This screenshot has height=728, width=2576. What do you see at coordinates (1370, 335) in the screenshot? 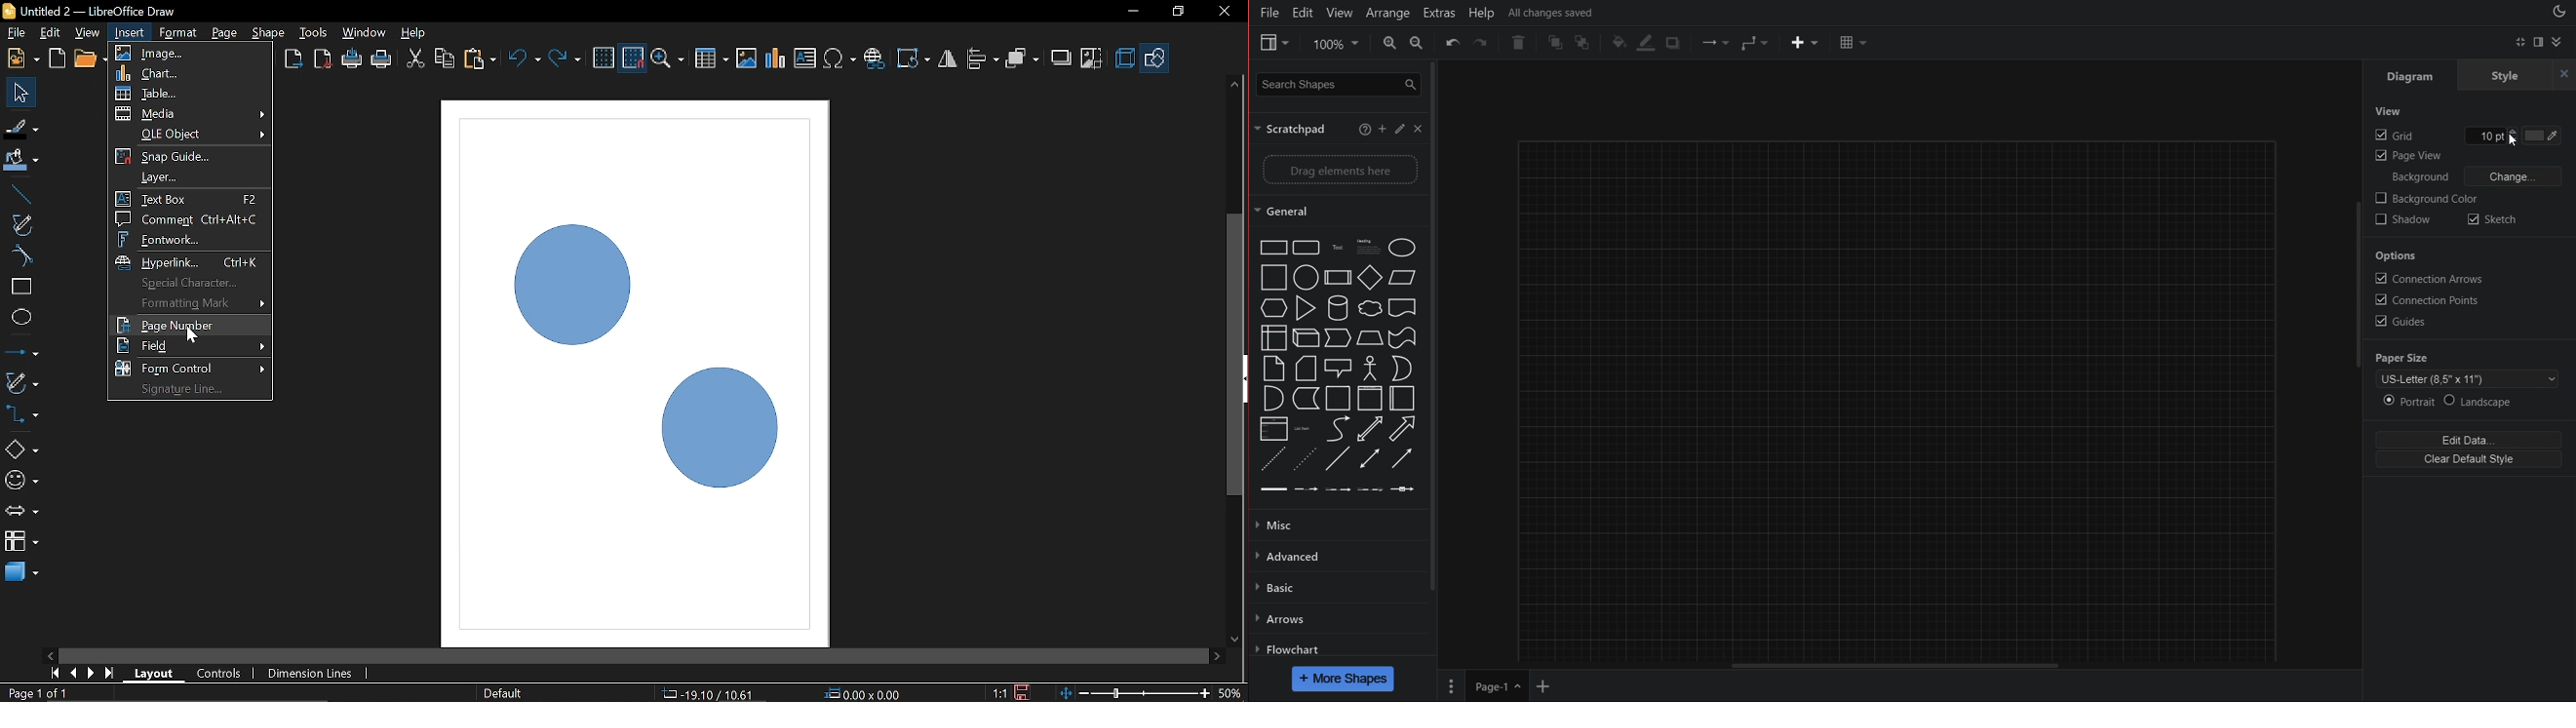
I see `trapezium` at bounding box center [1370, 335].